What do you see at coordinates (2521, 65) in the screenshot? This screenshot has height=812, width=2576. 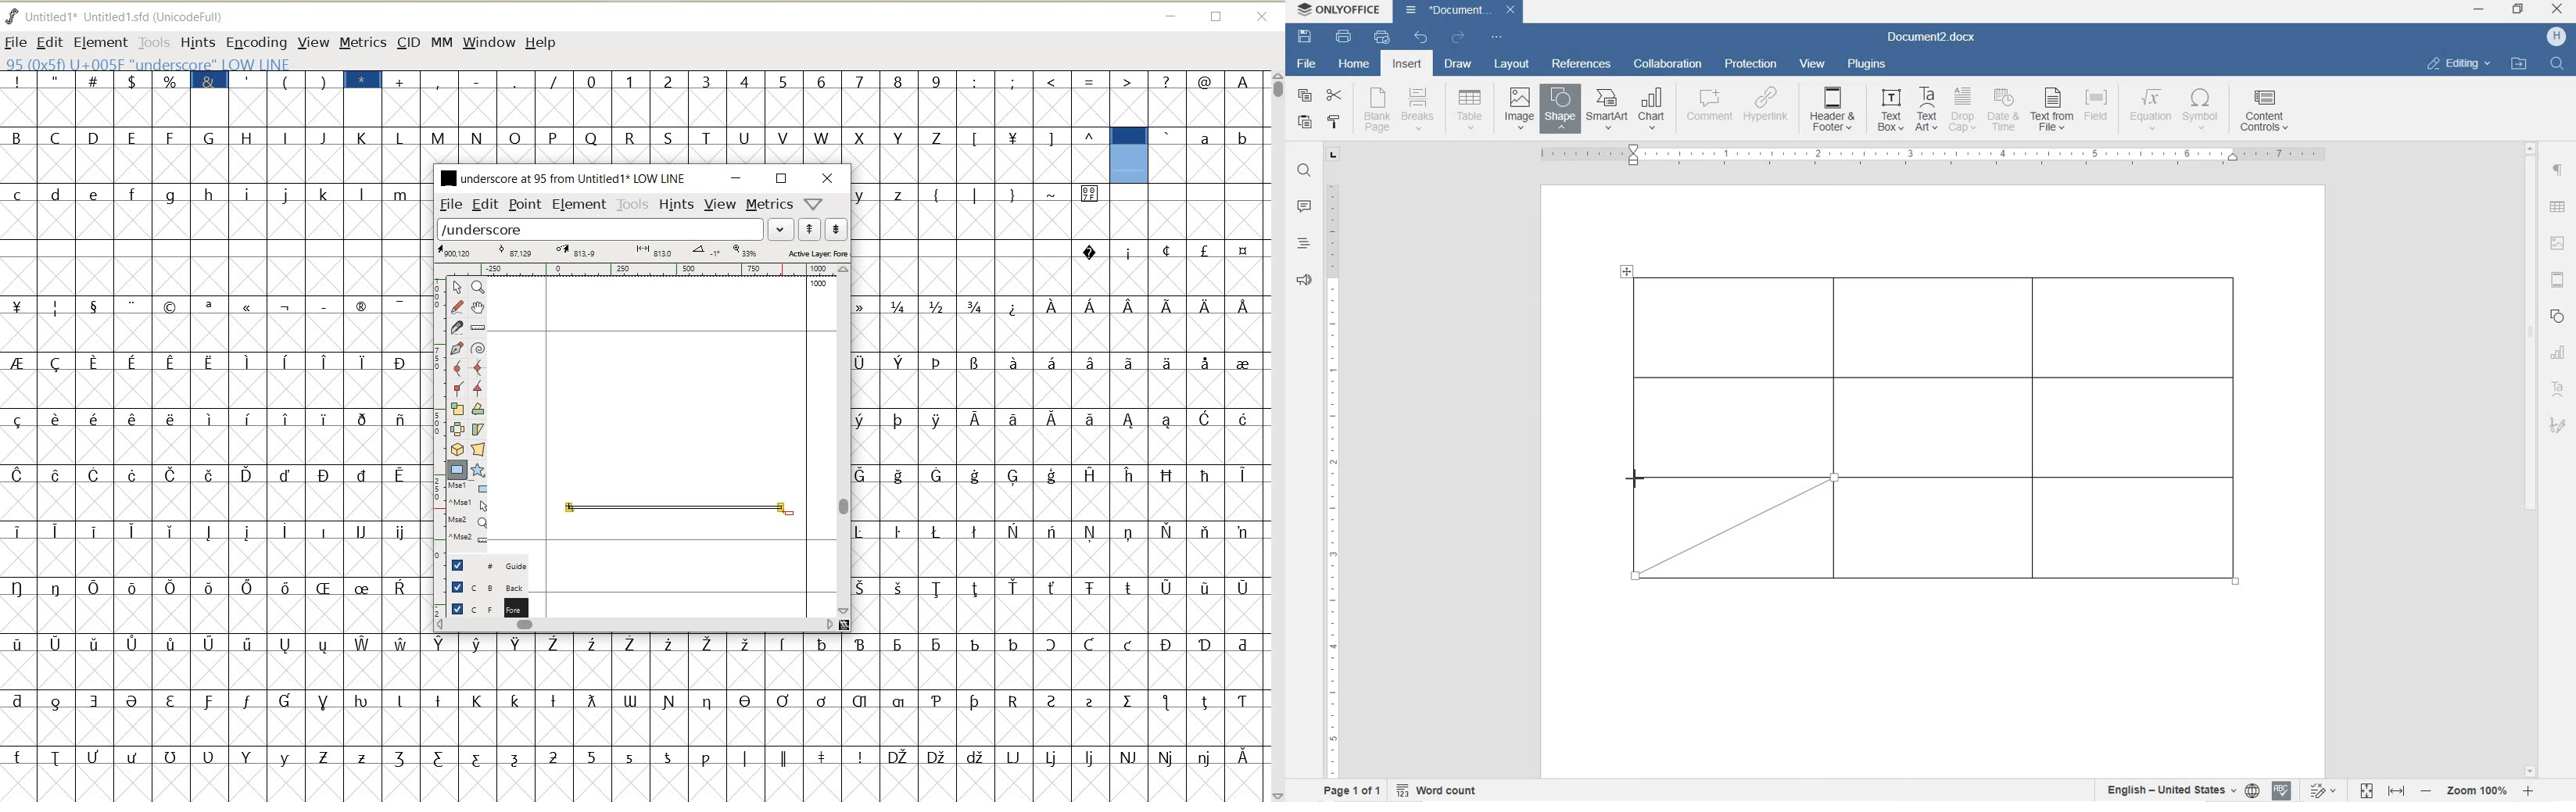 I see `OPEN FILE LOCATION` at bounding box center [2521, 65].